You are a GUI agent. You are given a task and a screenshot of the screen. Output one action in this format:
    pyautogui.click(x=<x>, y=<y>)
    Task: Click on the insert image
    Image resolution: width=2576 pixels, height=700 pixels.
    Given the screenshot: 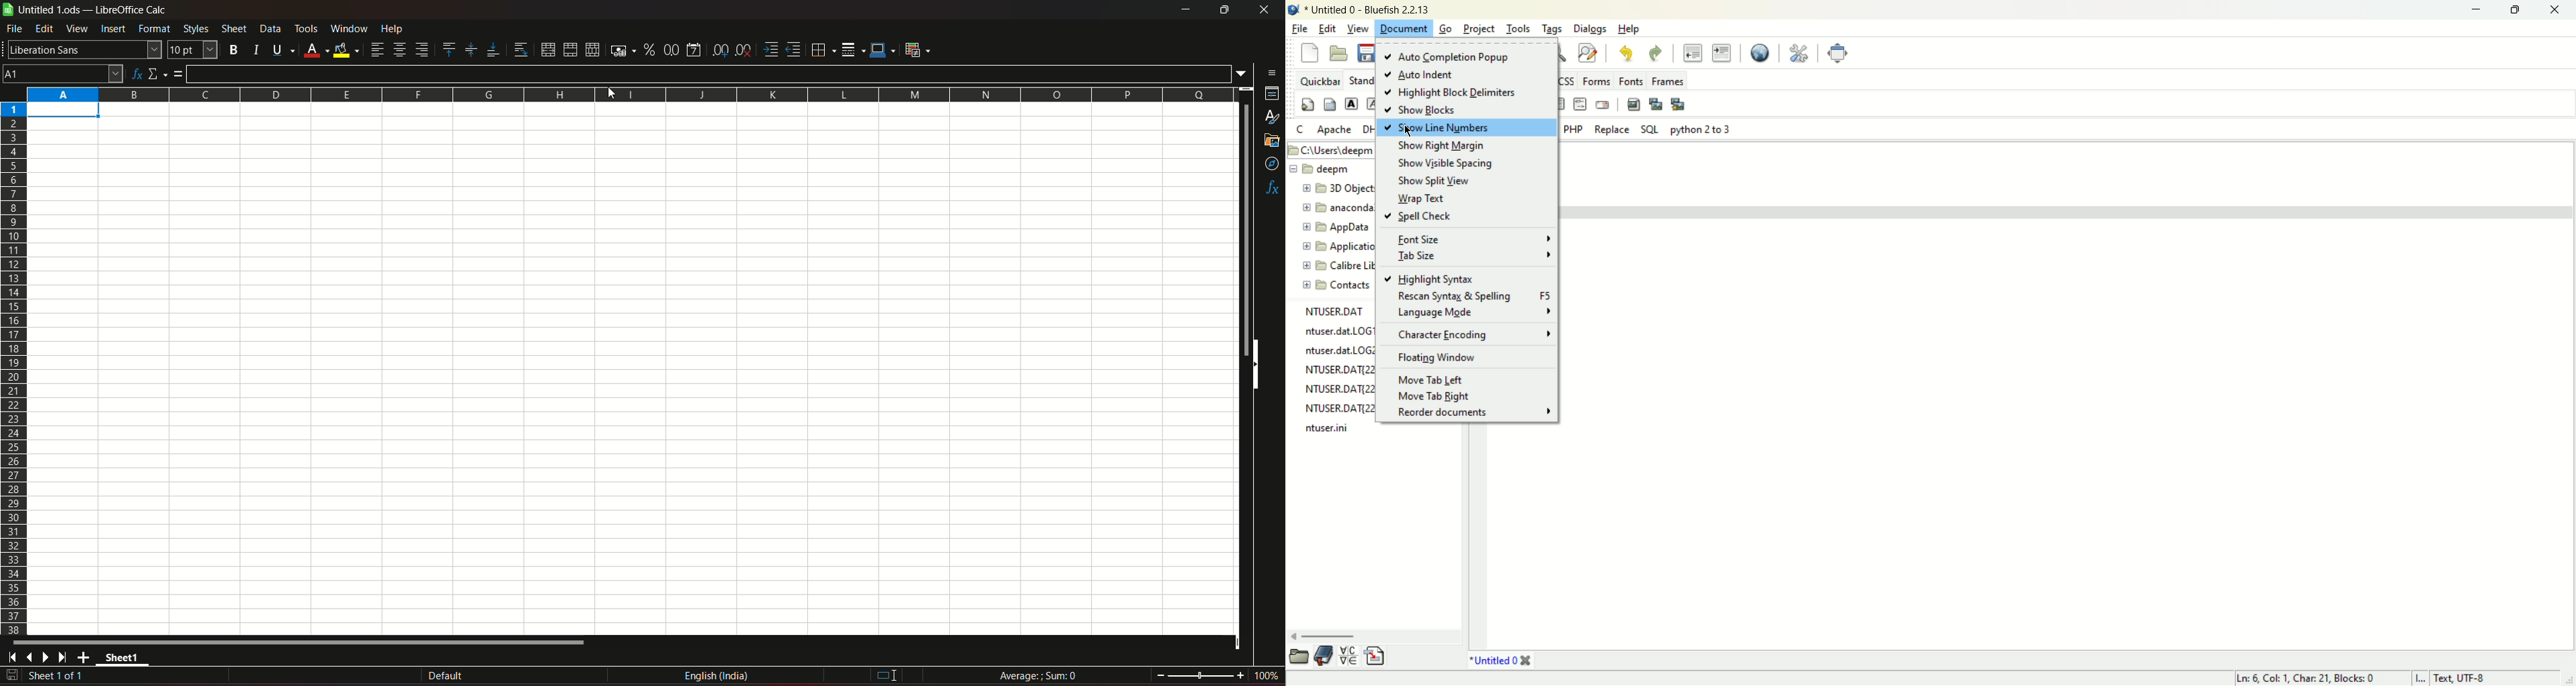 What is the action you would take?
    pyautogui.click(x=1632, y=104)
    